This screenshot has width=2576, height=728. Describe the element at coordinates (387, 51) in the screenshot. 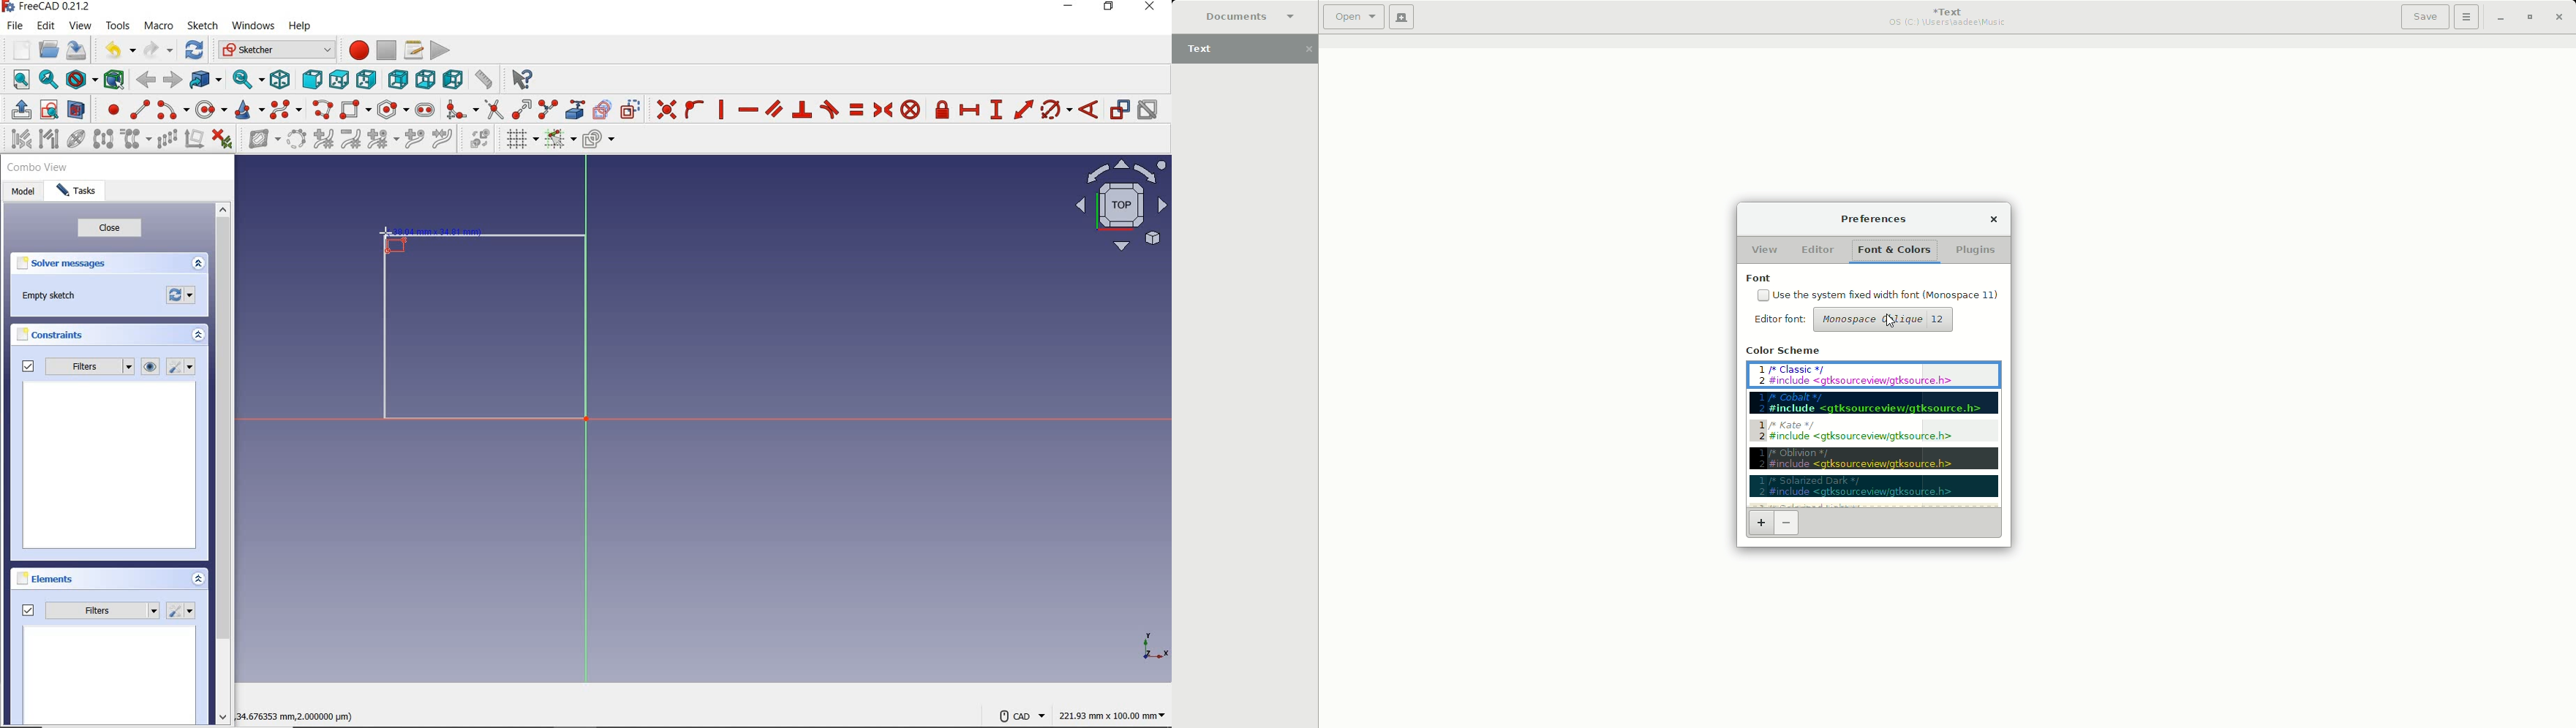

I see `stop macro recording` at that location.